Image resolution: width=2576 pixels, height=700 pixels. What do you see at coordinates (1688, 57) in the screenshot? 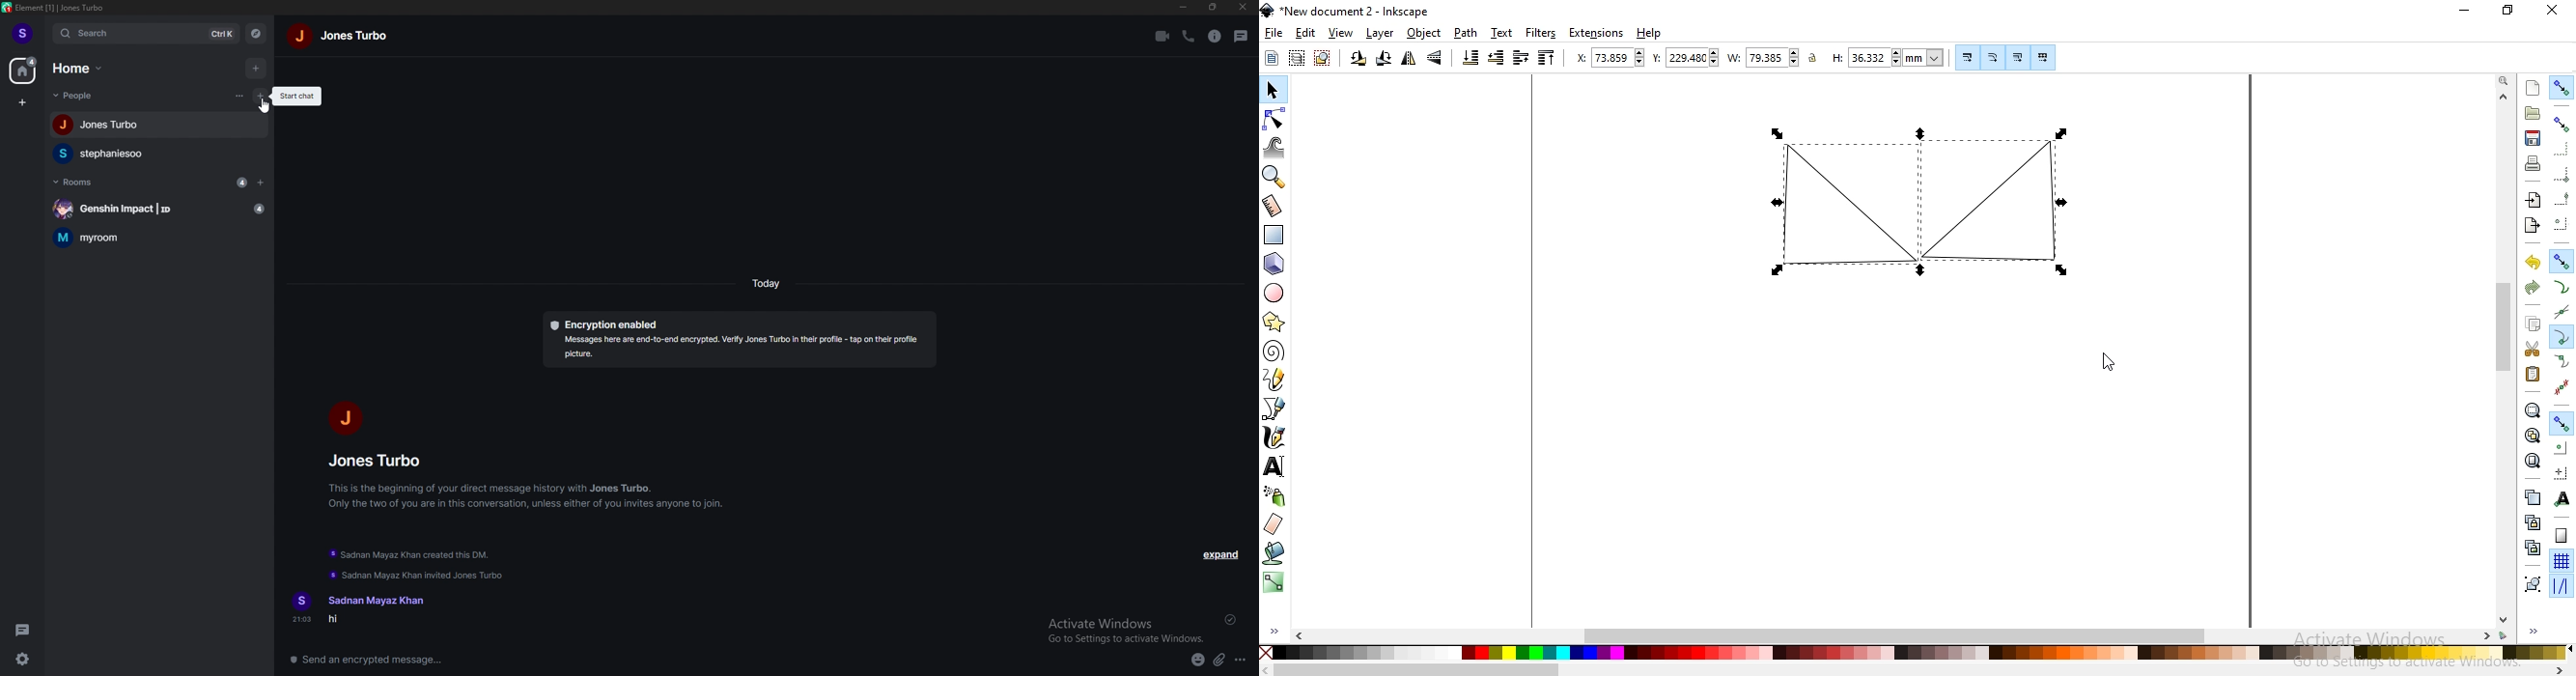
I see `vertical coordinate of selection` at bounding box center [1688, 57].